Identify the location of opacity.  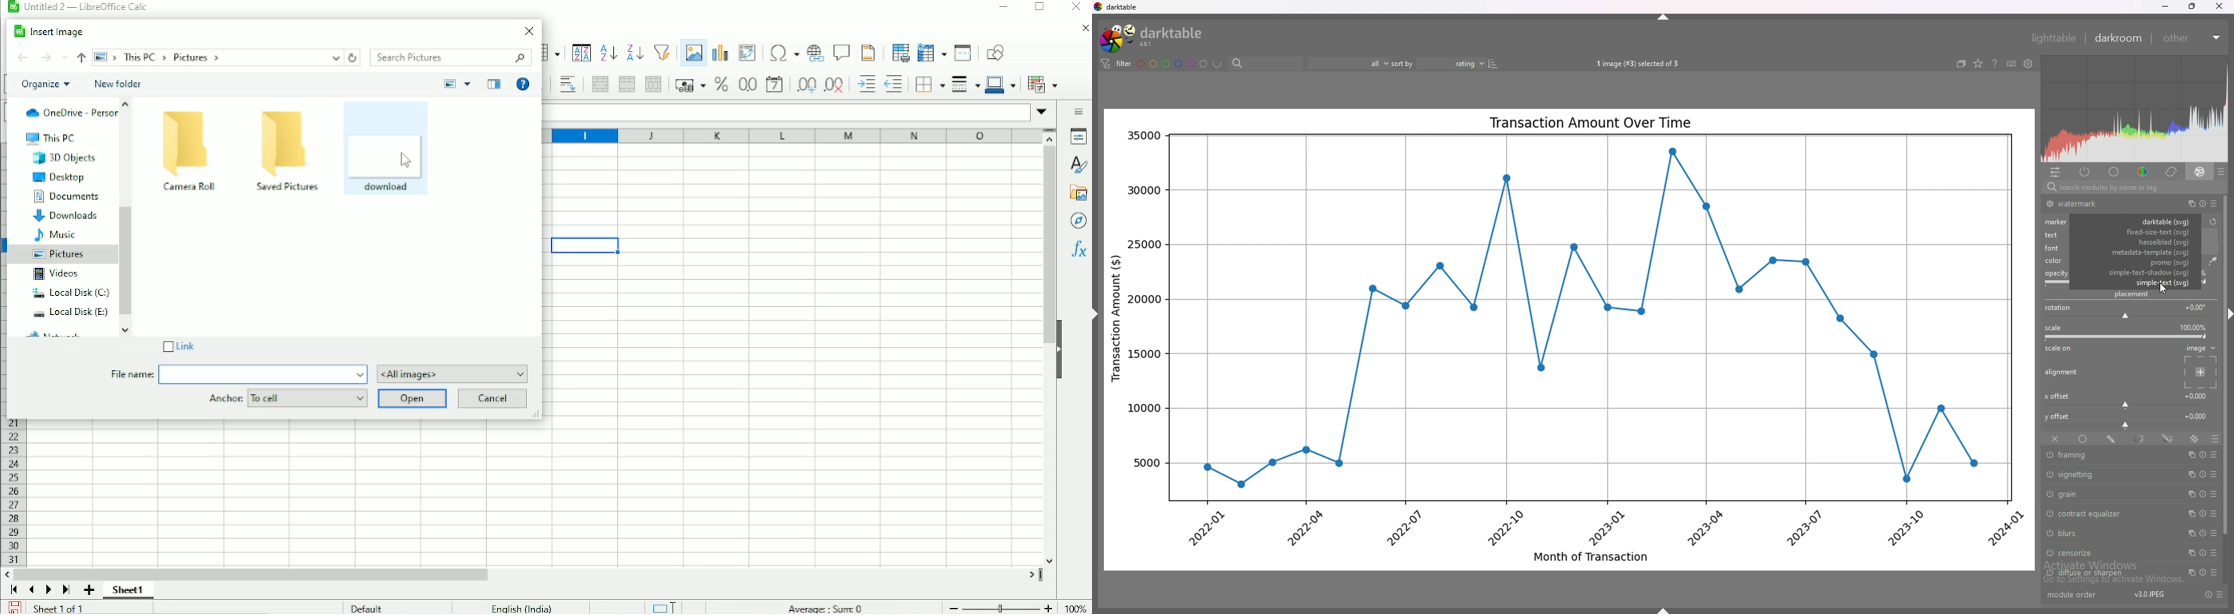
(2057, 274).